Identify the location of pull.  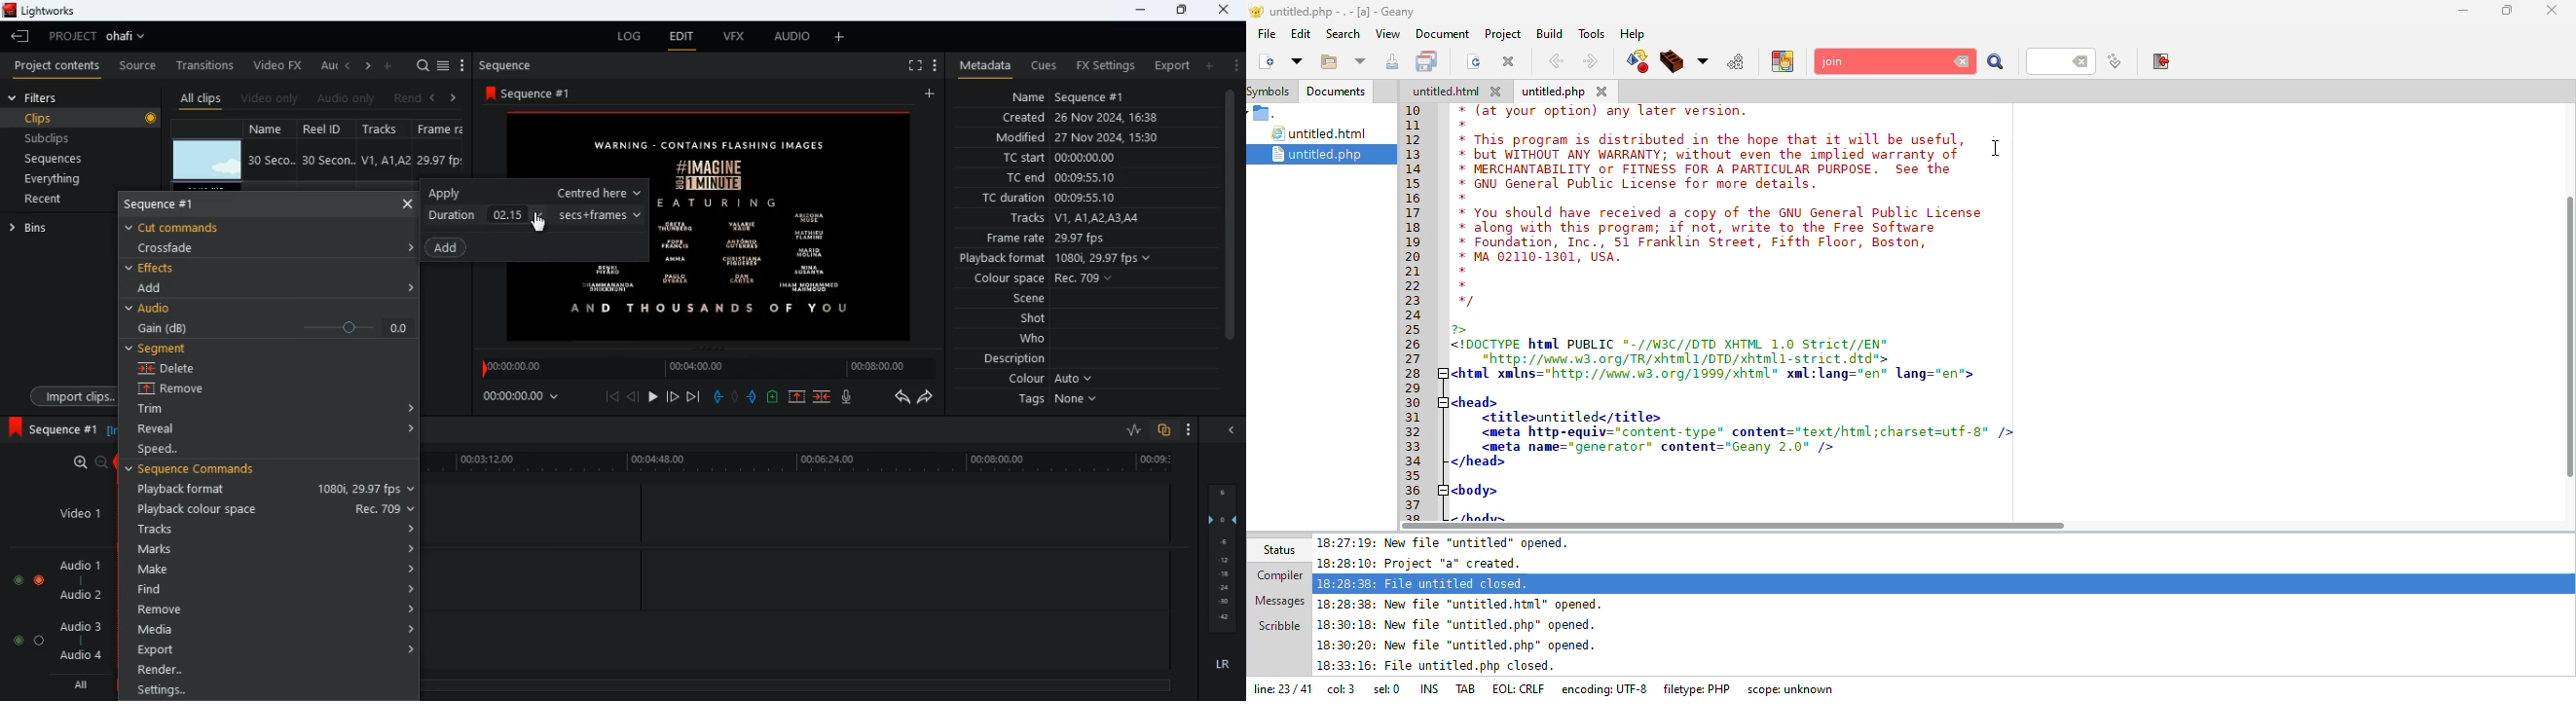
(718, 396).